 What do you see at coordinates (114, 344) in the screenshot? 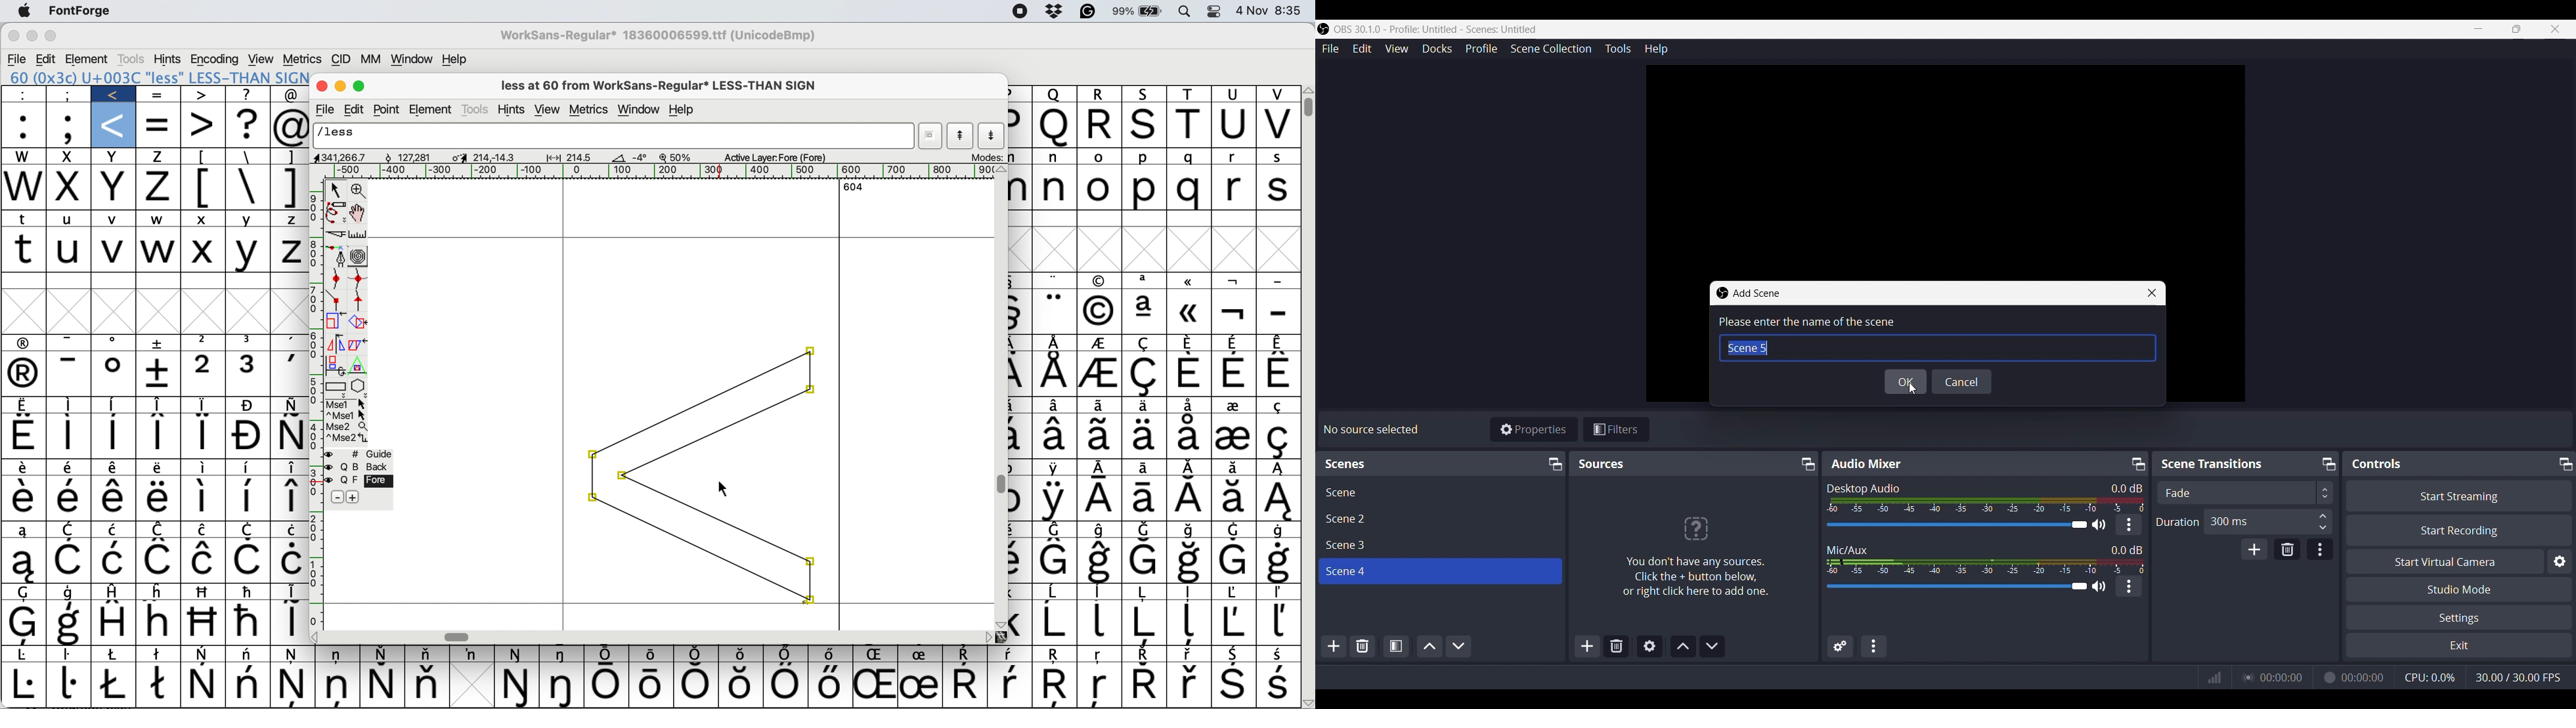
I see `Symbol` at bounding box center [114, 344].